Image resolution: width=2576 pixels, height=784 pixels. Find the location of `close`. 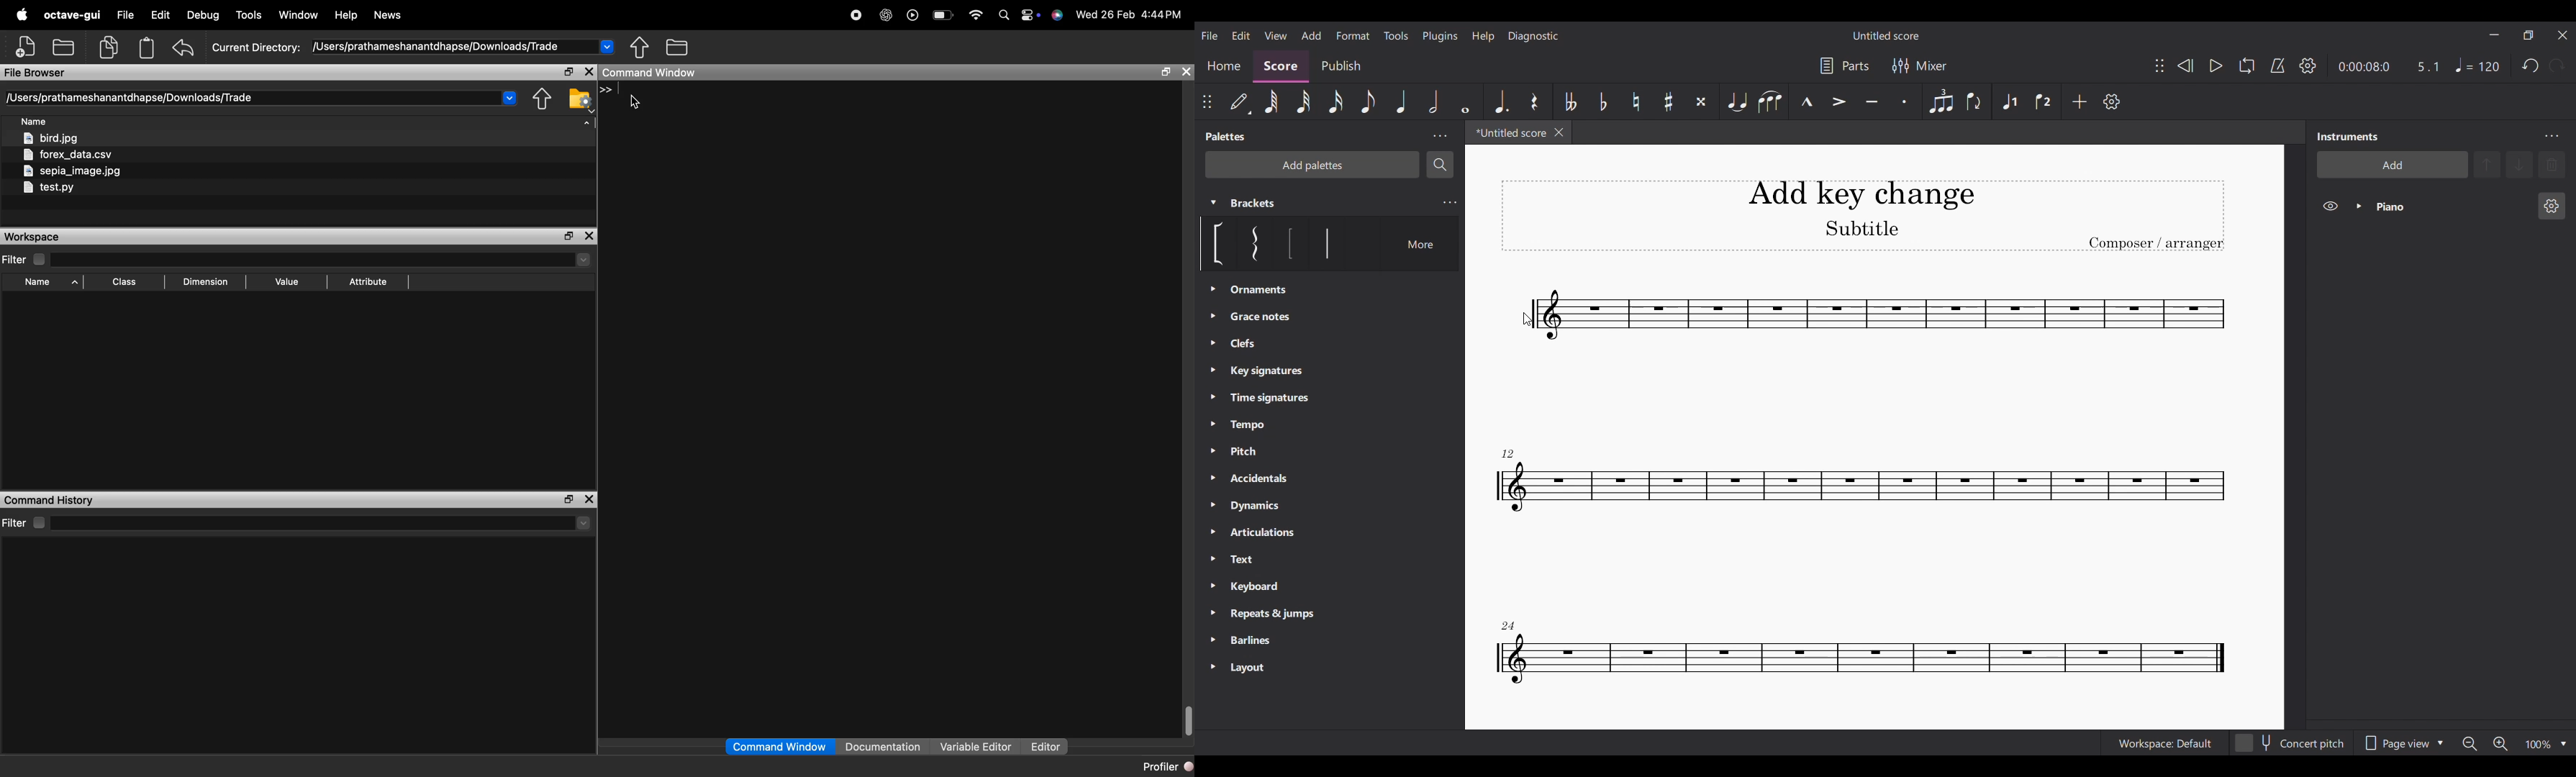

close is located at coordinates (589, 499).